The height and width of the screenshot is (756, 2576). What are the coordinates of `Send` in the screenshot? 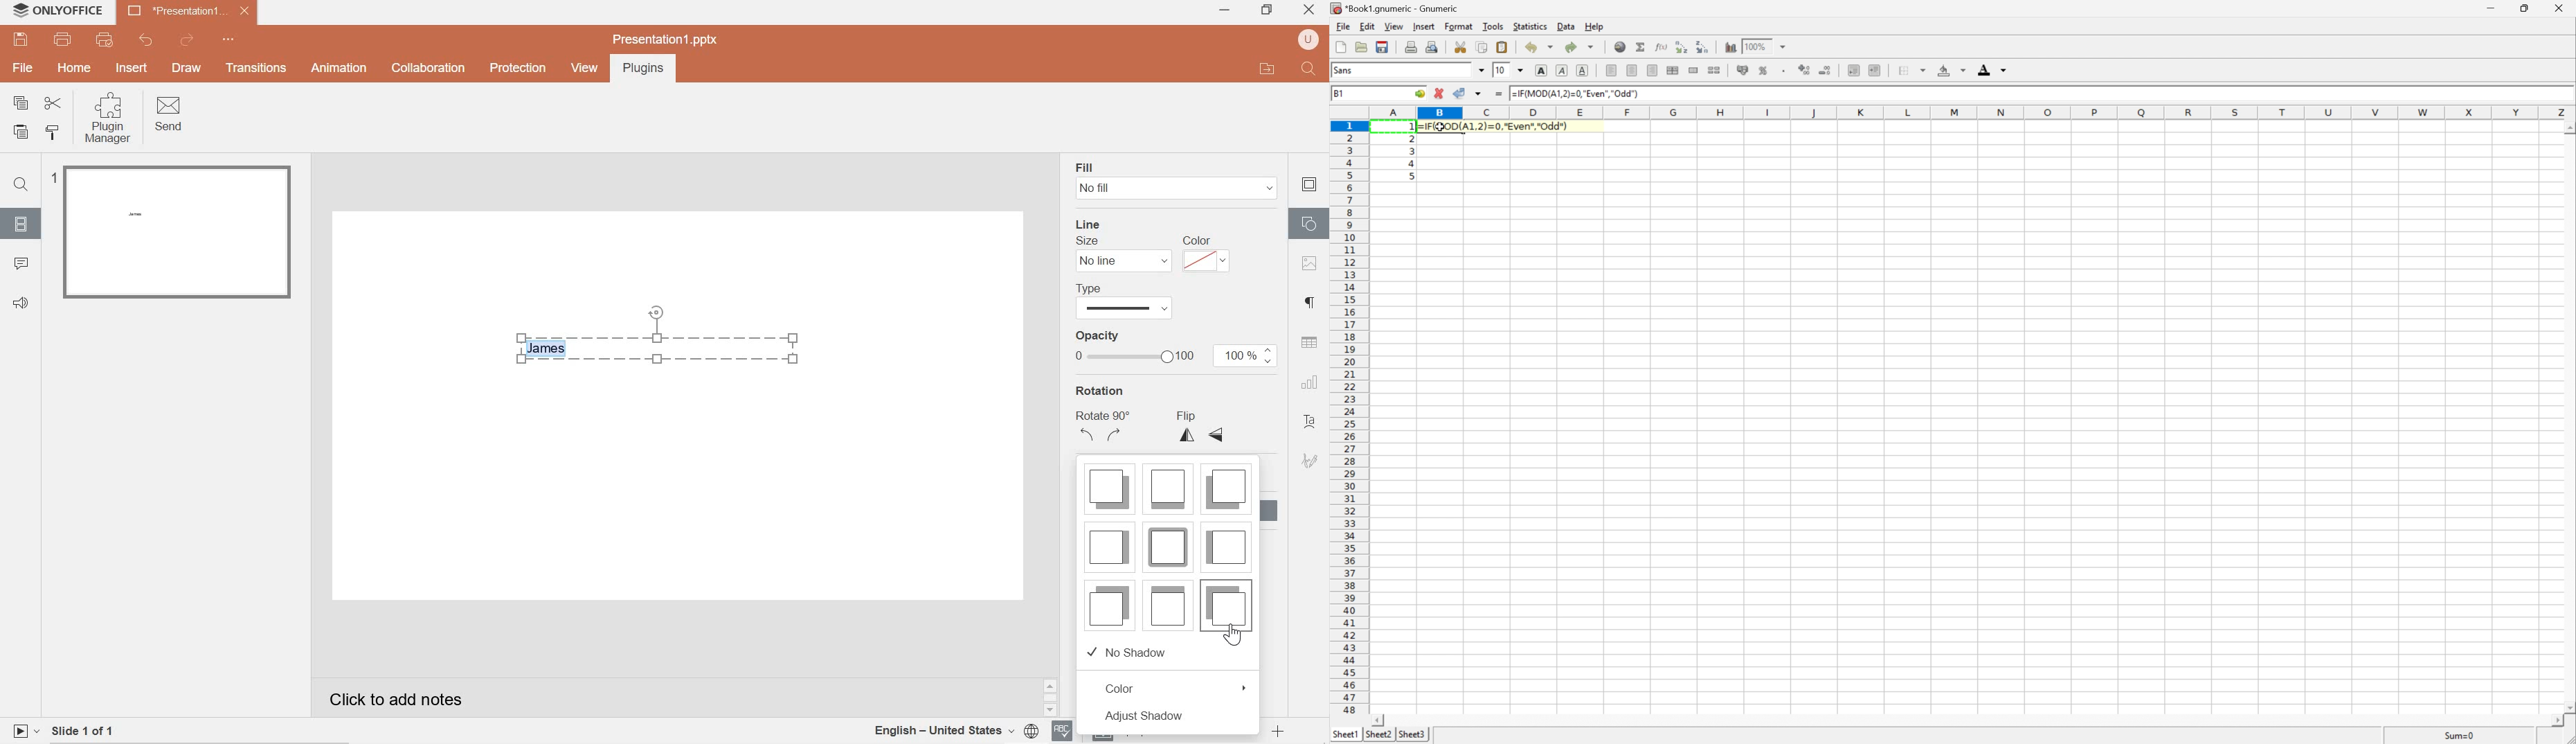 It's located at (170, 115).